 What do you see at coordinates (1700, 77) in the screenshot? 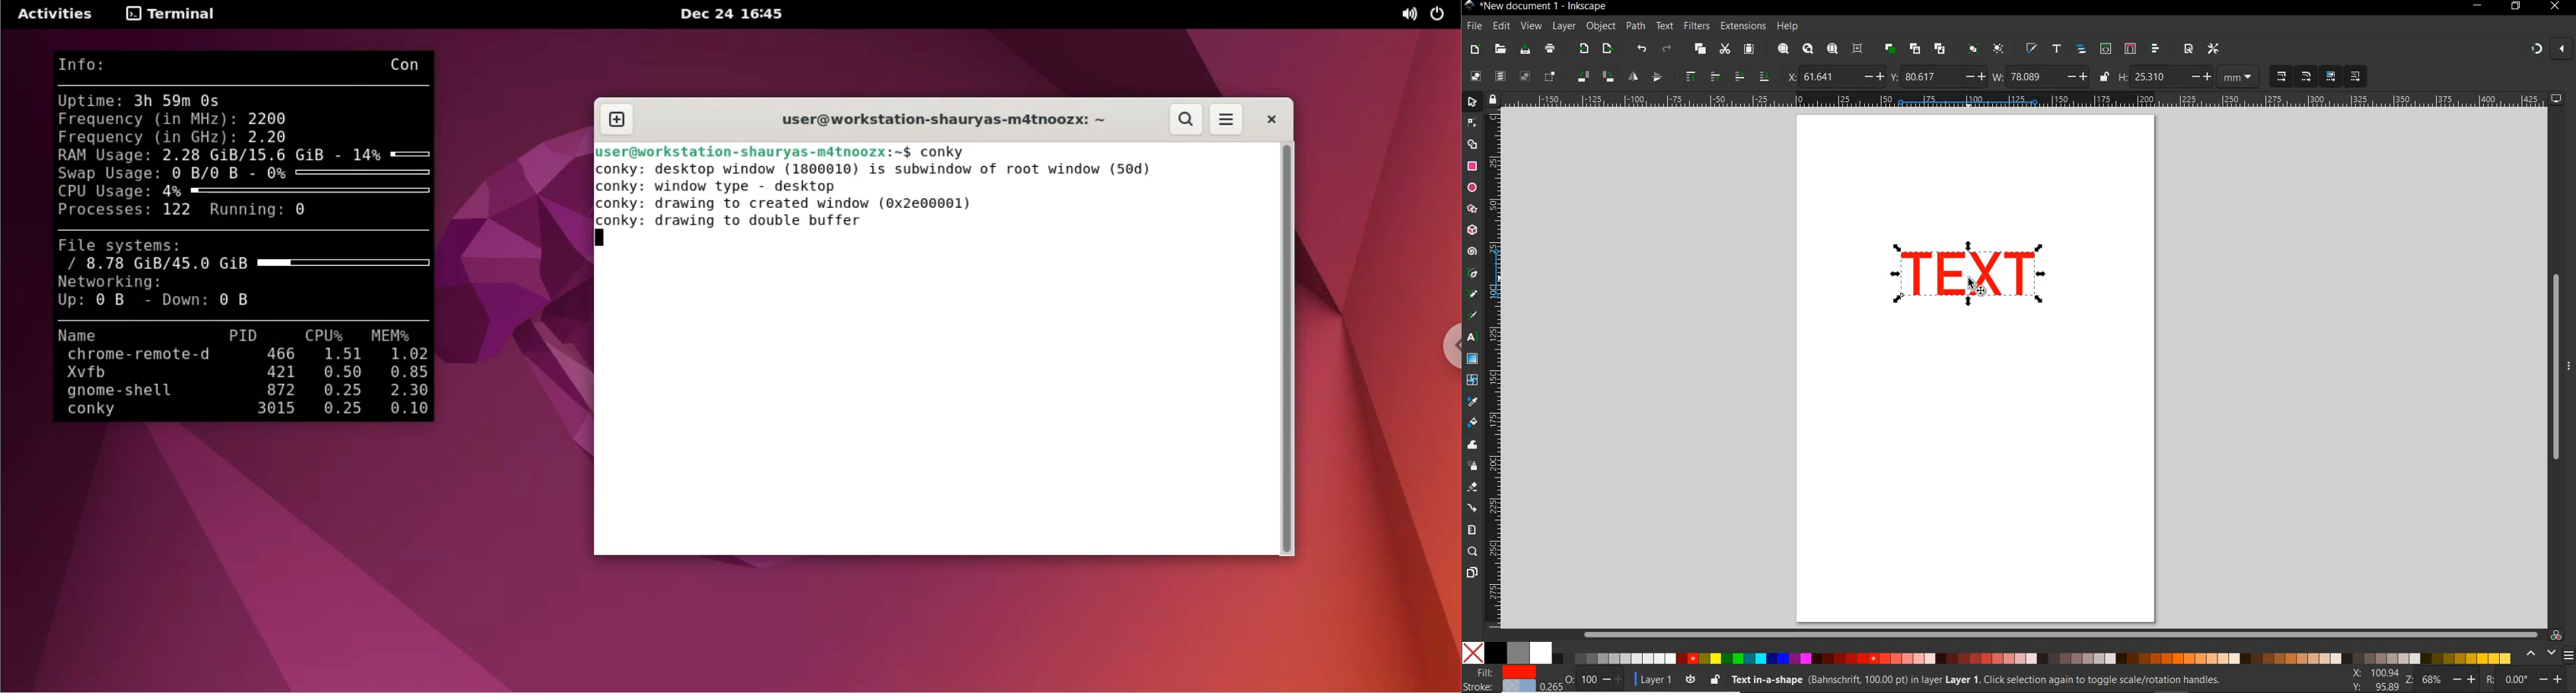
I see `raise selection` at bounding box center [1700, 77].